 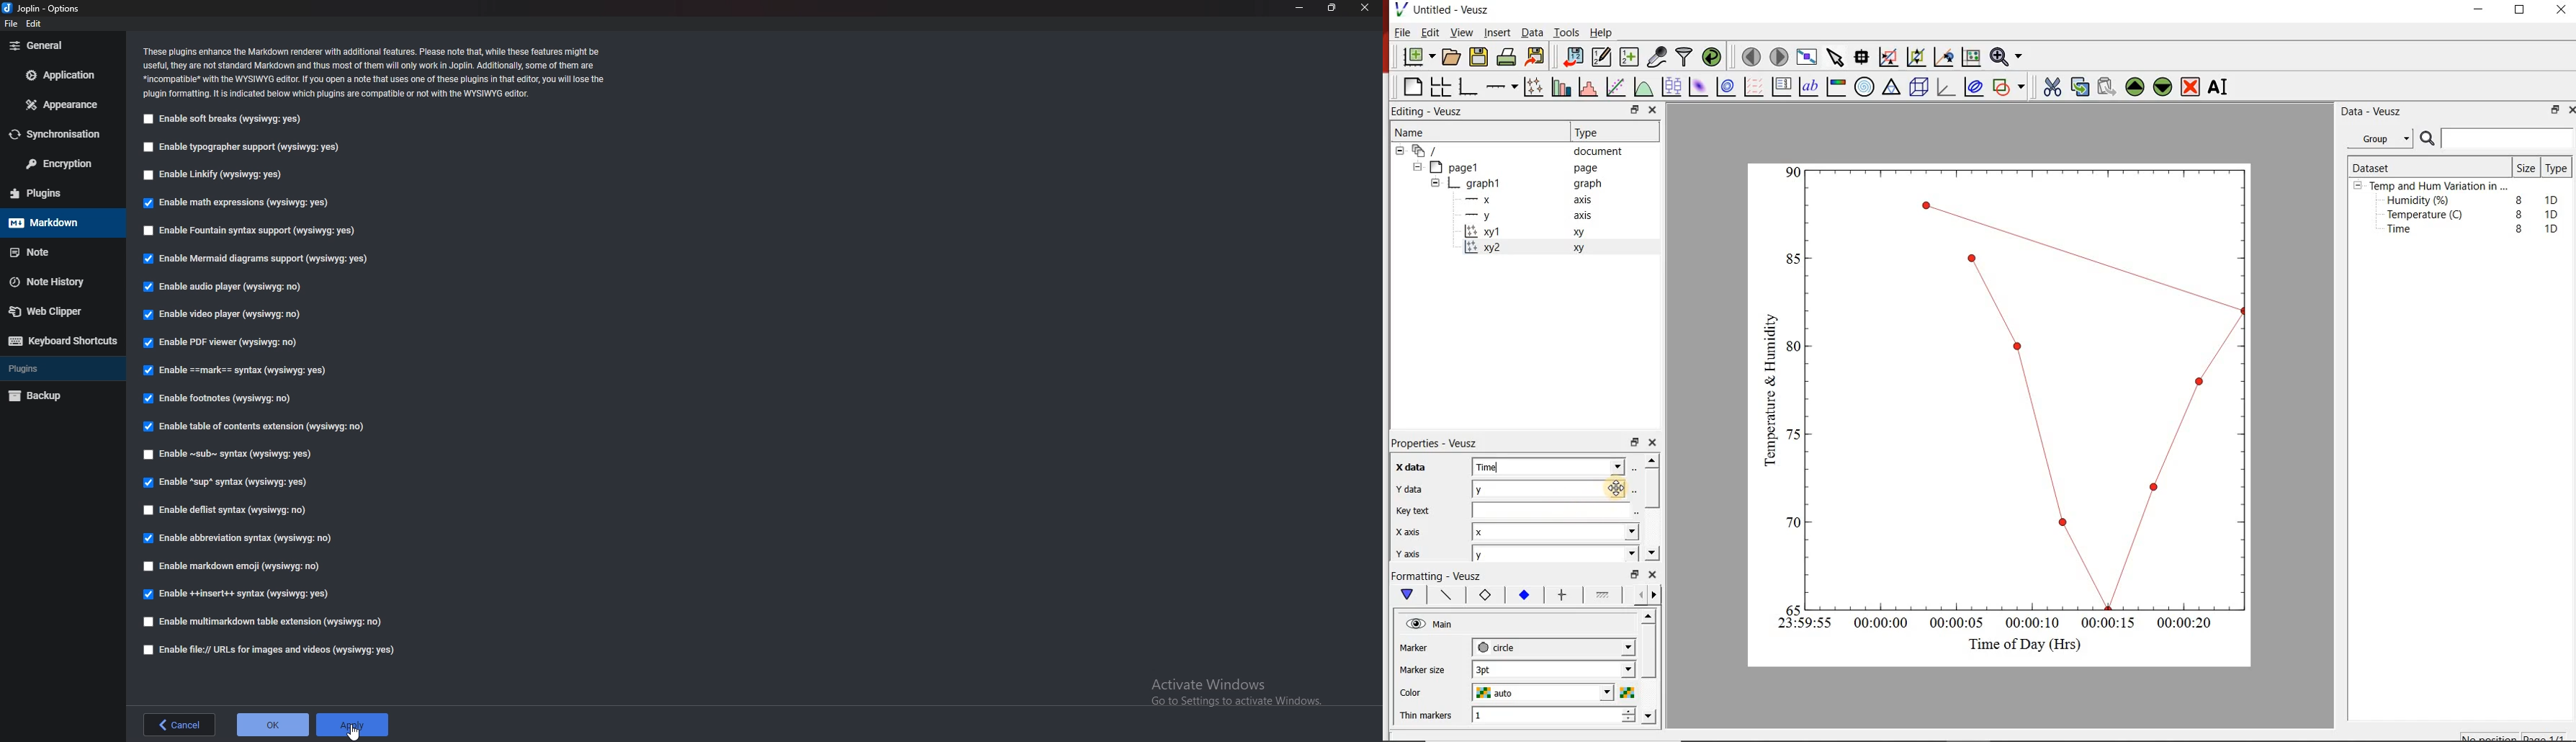 What do you see at coordinates (223, 315) in the screenshot?
I see `enable video player` at bounding box center [223, 315].